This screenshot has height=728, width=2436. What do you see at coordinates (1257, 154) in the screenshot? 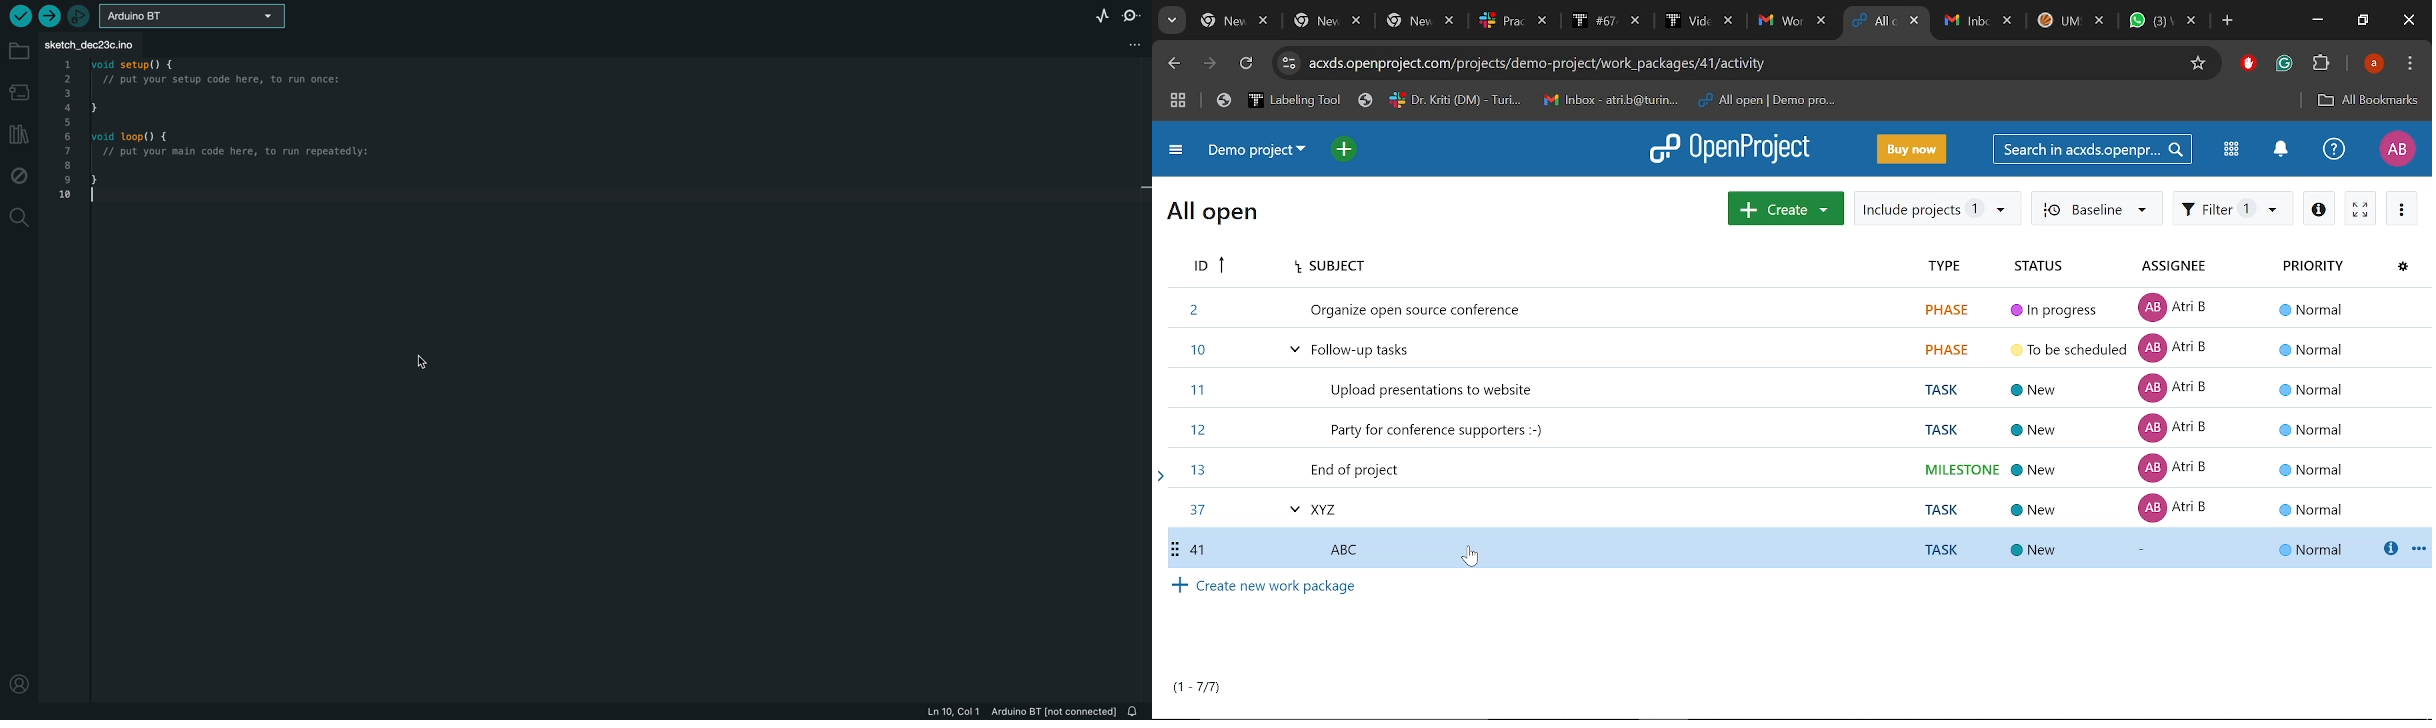
I see `Current project` at bounding box center [1257, 154].